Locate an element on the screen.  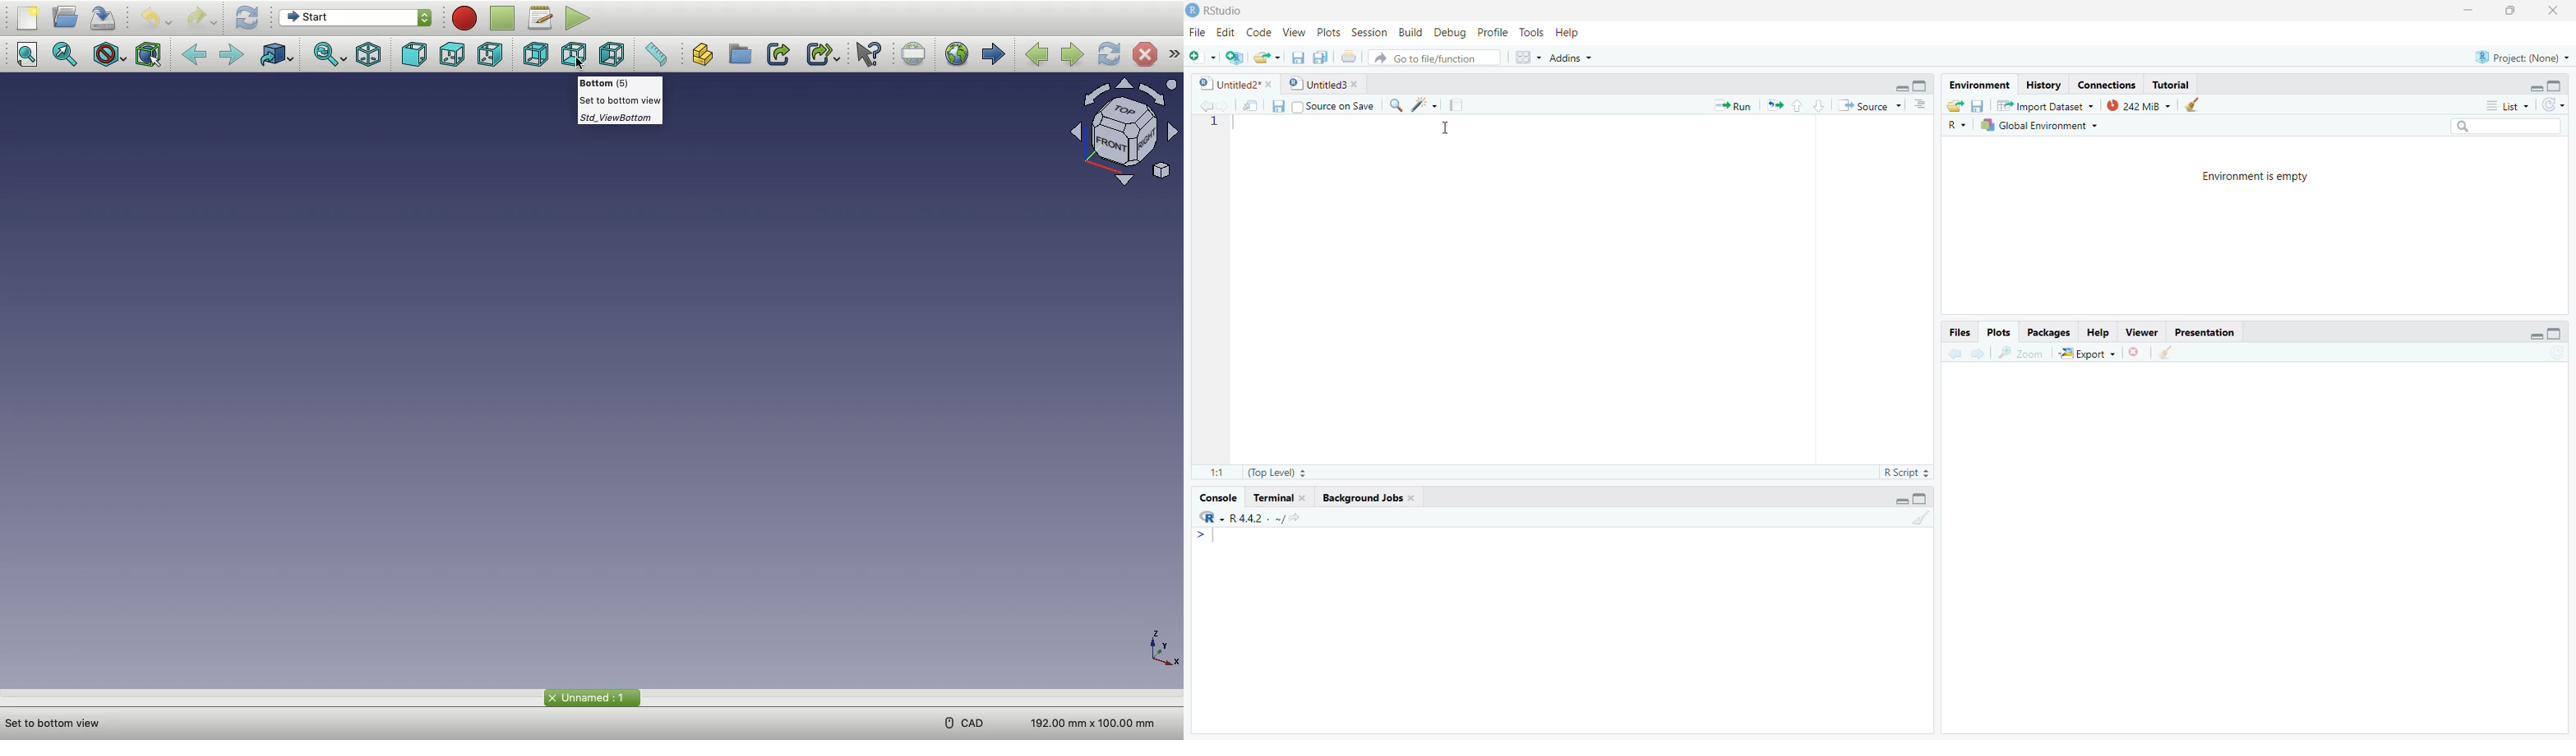
Code is located at coordinates (1259, 33).